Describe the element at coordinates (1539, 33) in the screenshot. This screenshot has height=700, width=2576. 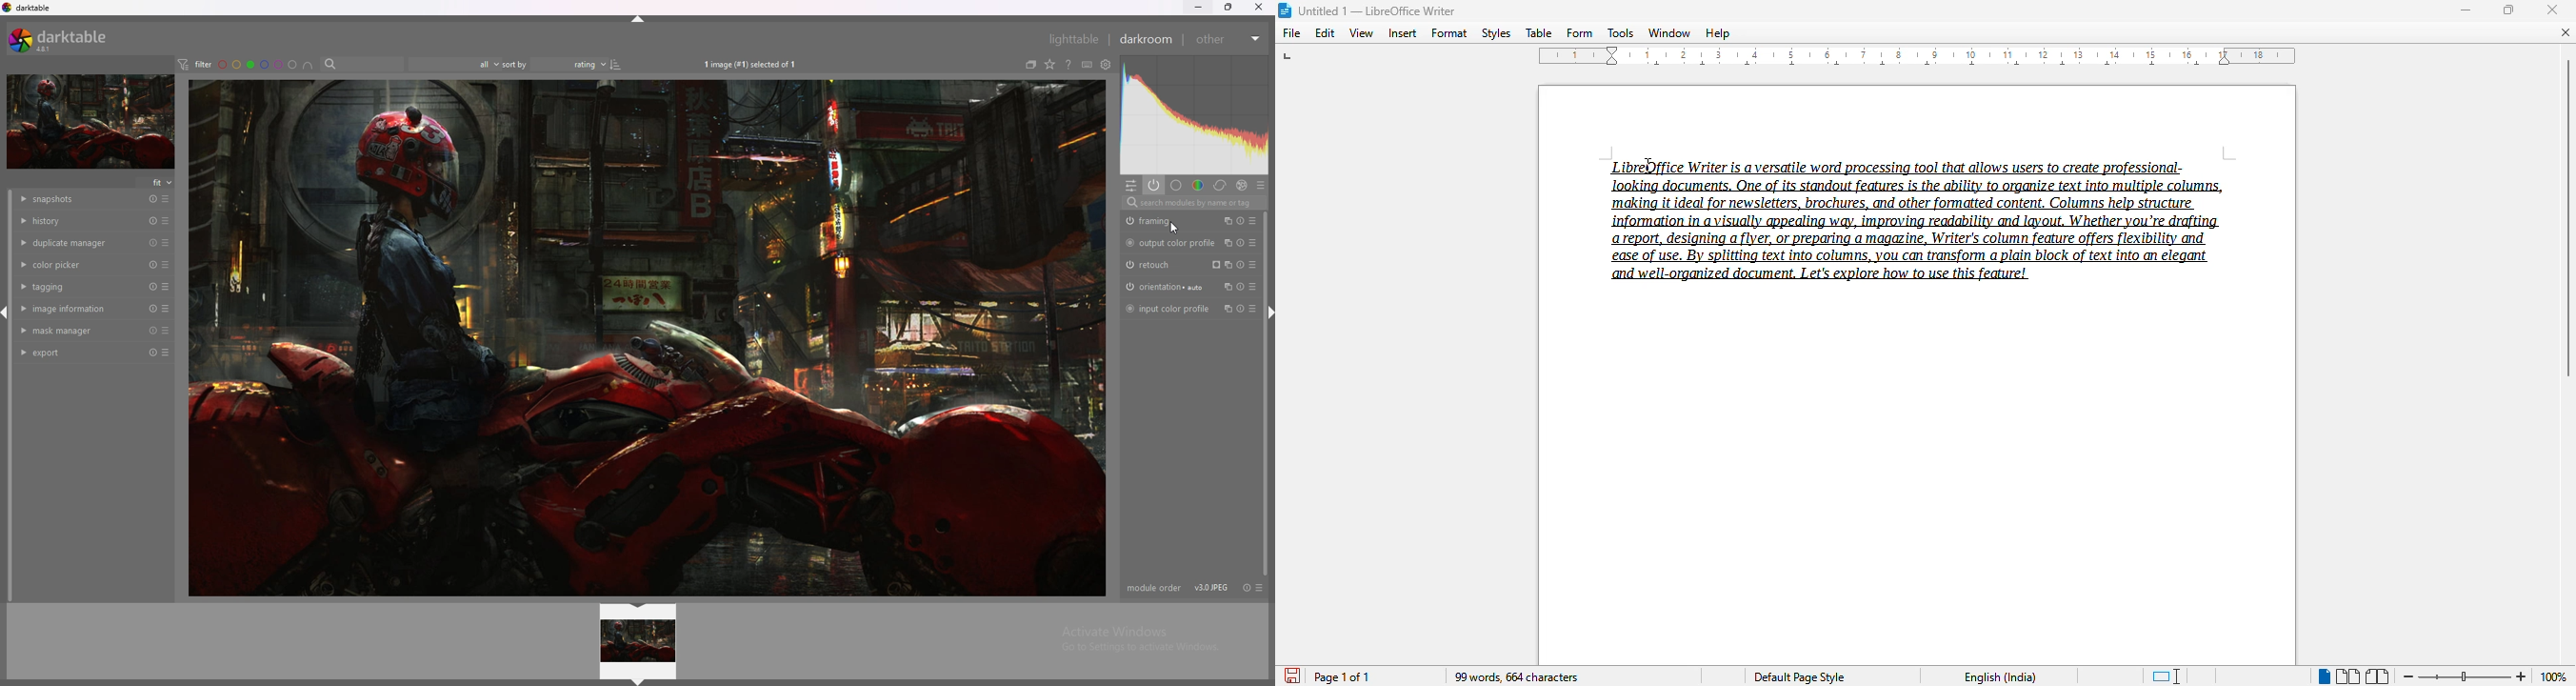
I see `table` at that location.